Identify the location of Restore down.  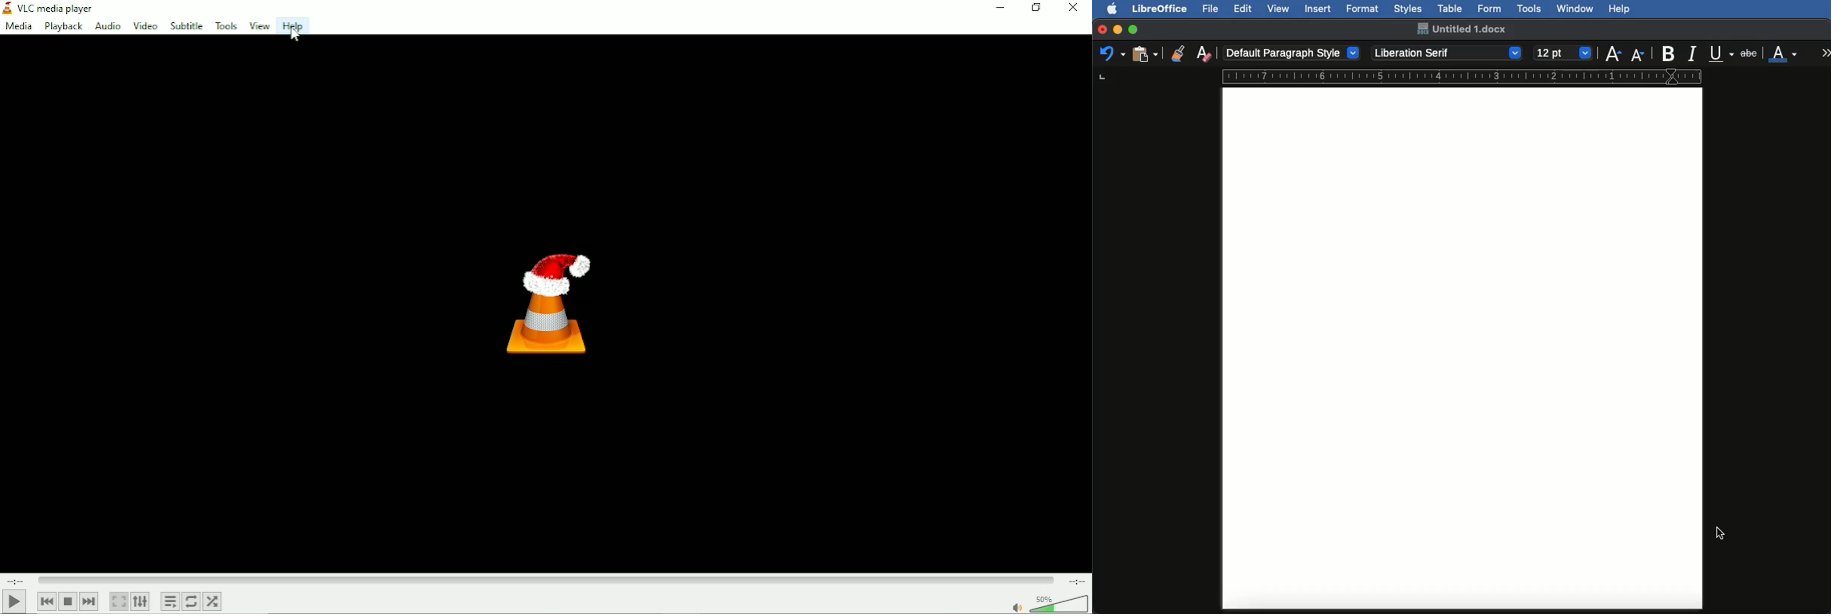
(1039, 9).